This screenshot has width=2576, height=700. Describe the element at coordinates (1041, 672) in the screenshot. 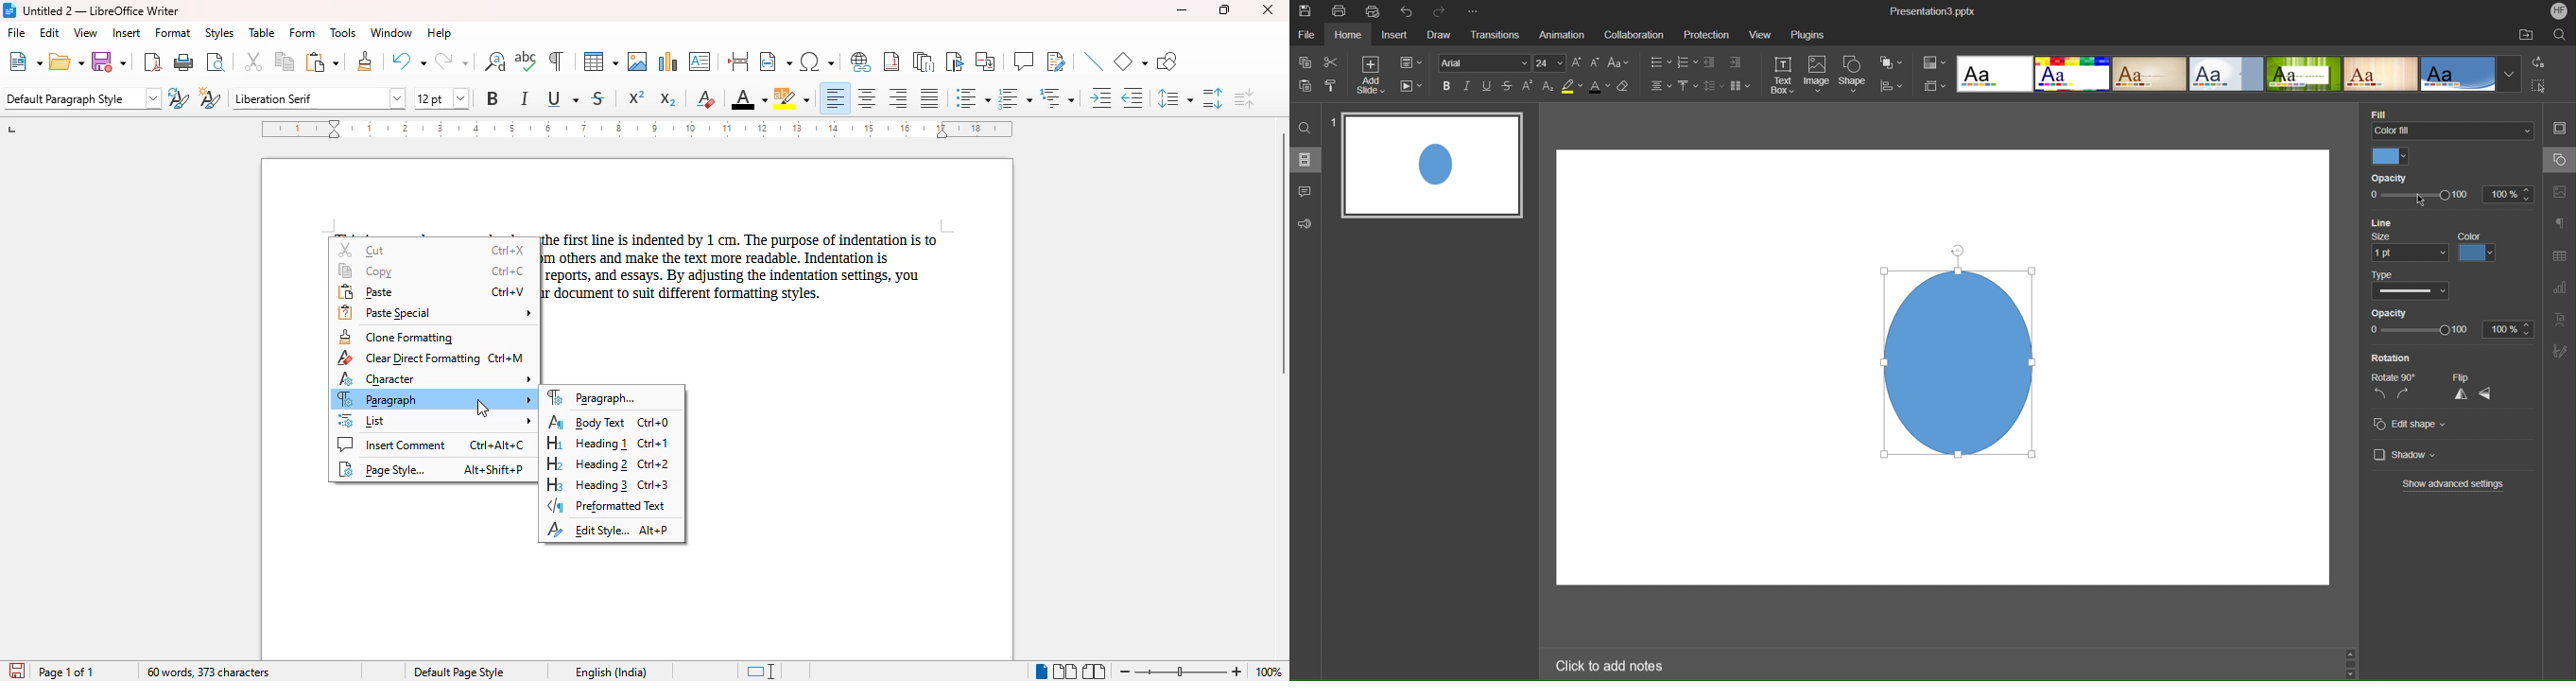

I see `single-page view` at that location.